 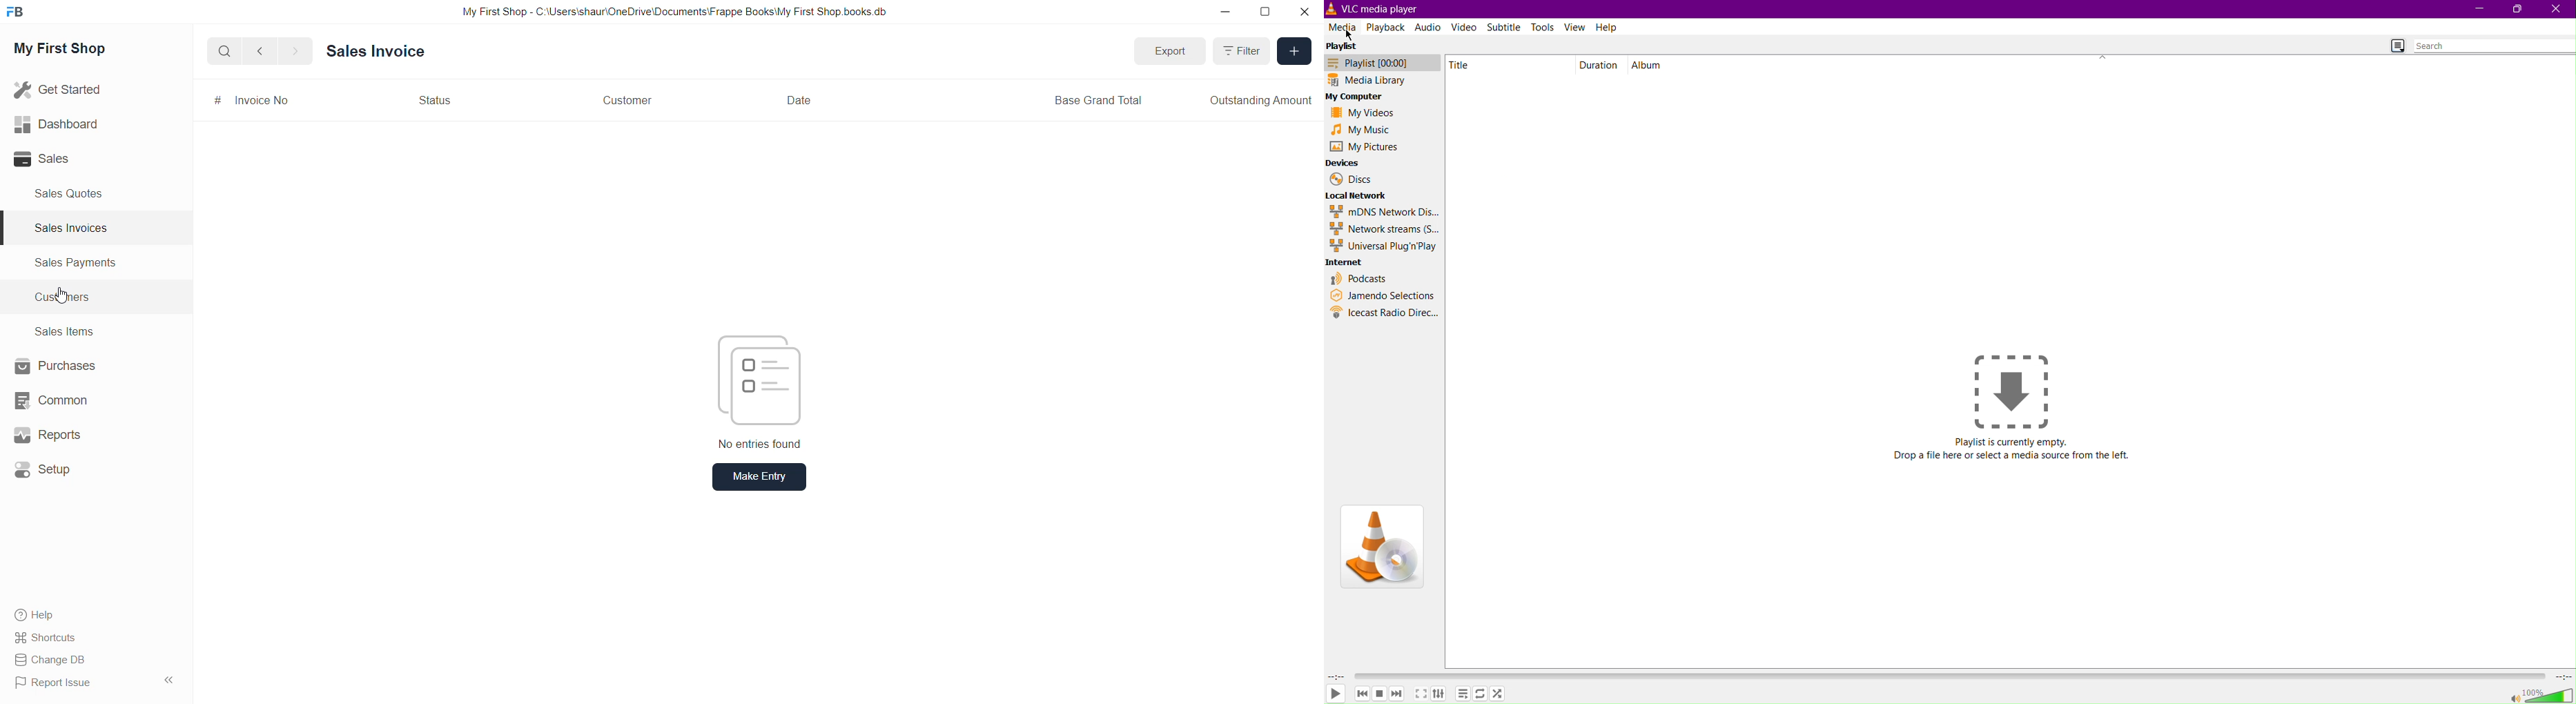 What do you see at coordinates (1332, 8) in the screenshot?
I see `logo` at bounding box center [1332, 8].